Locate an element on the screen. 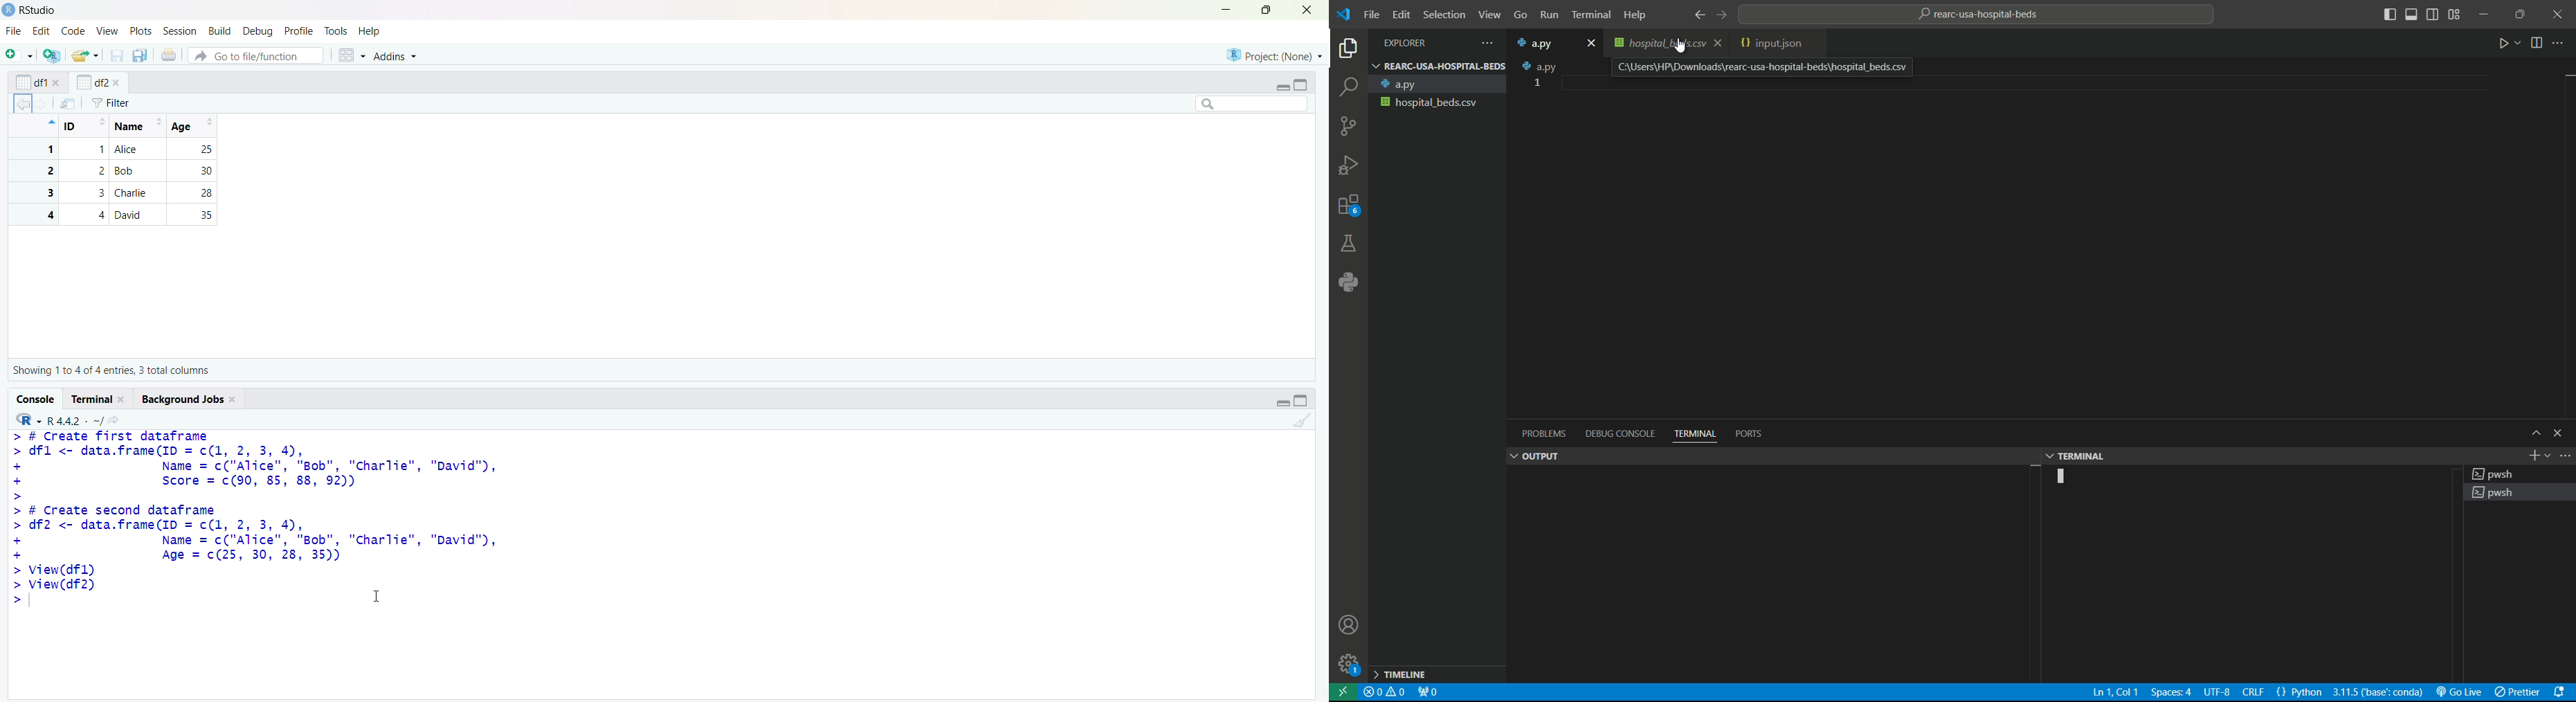 The image size is (2576, 728). run menu is located at coordinates (1548, 13).